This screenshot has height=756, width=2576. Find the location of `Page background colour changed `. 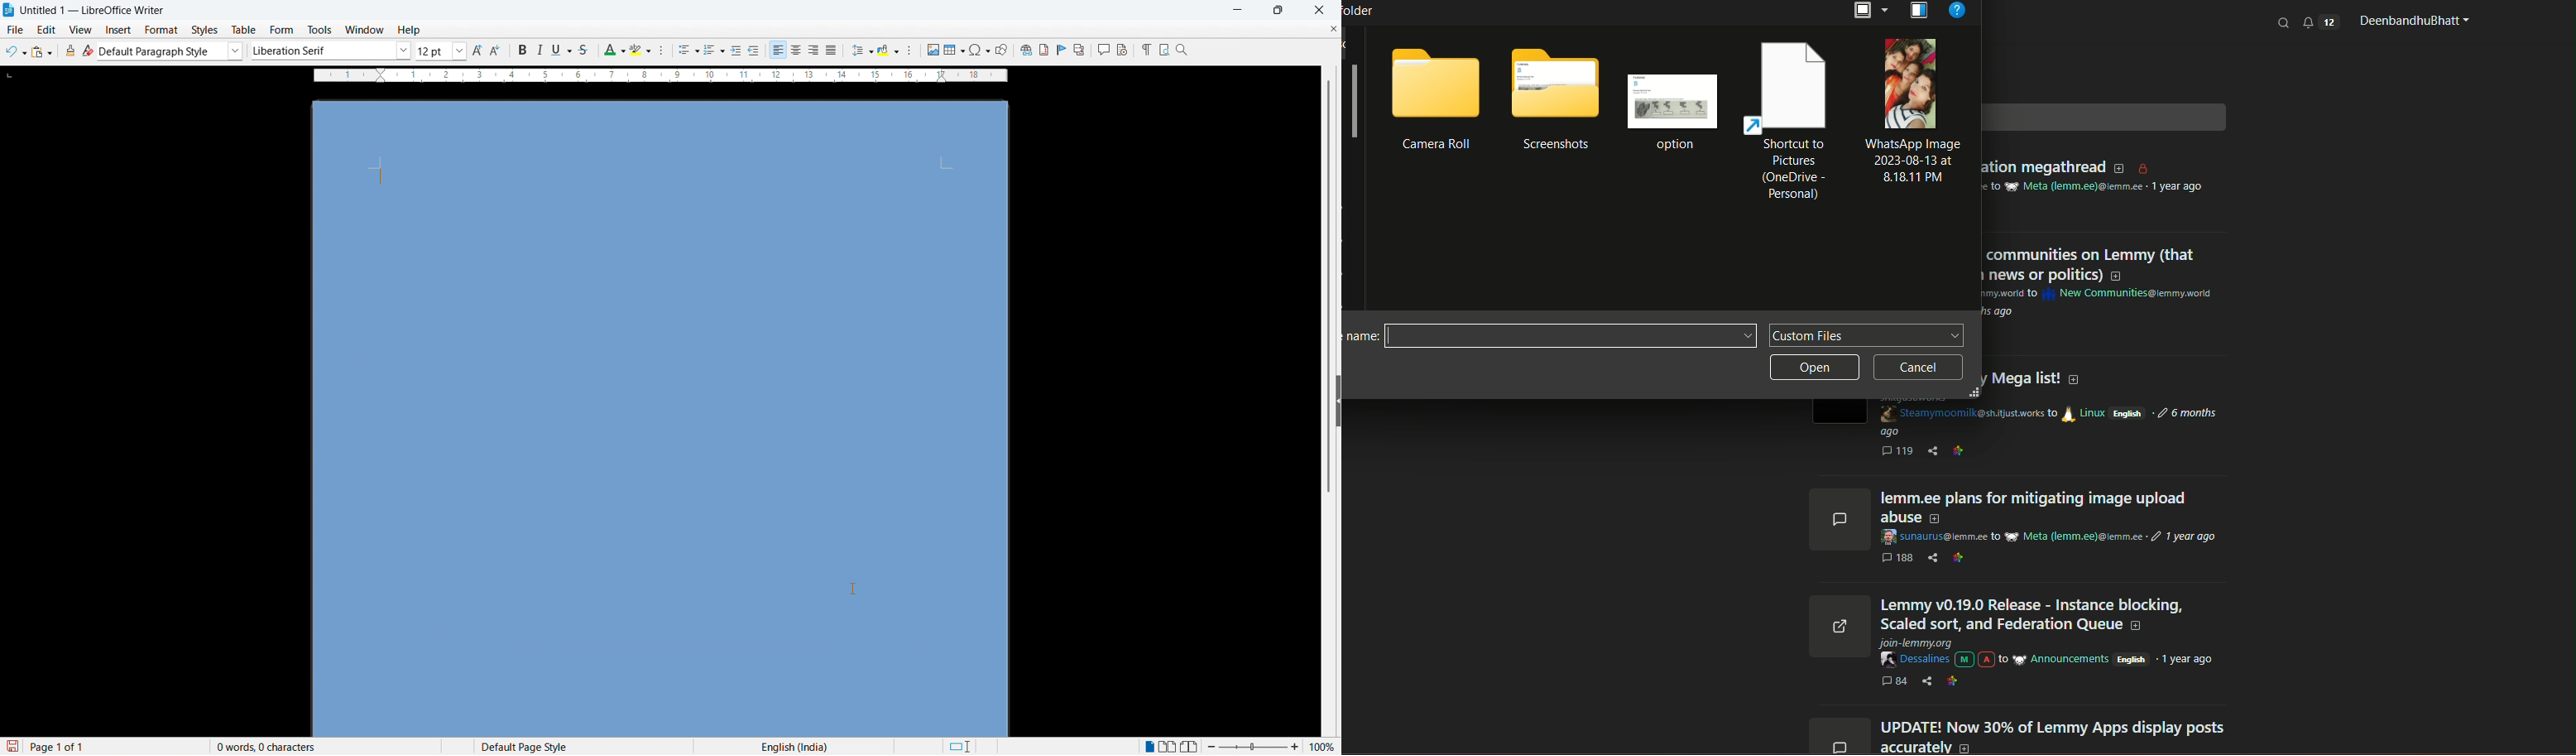

Page background colour changed  is located at coordinates (660, 420).